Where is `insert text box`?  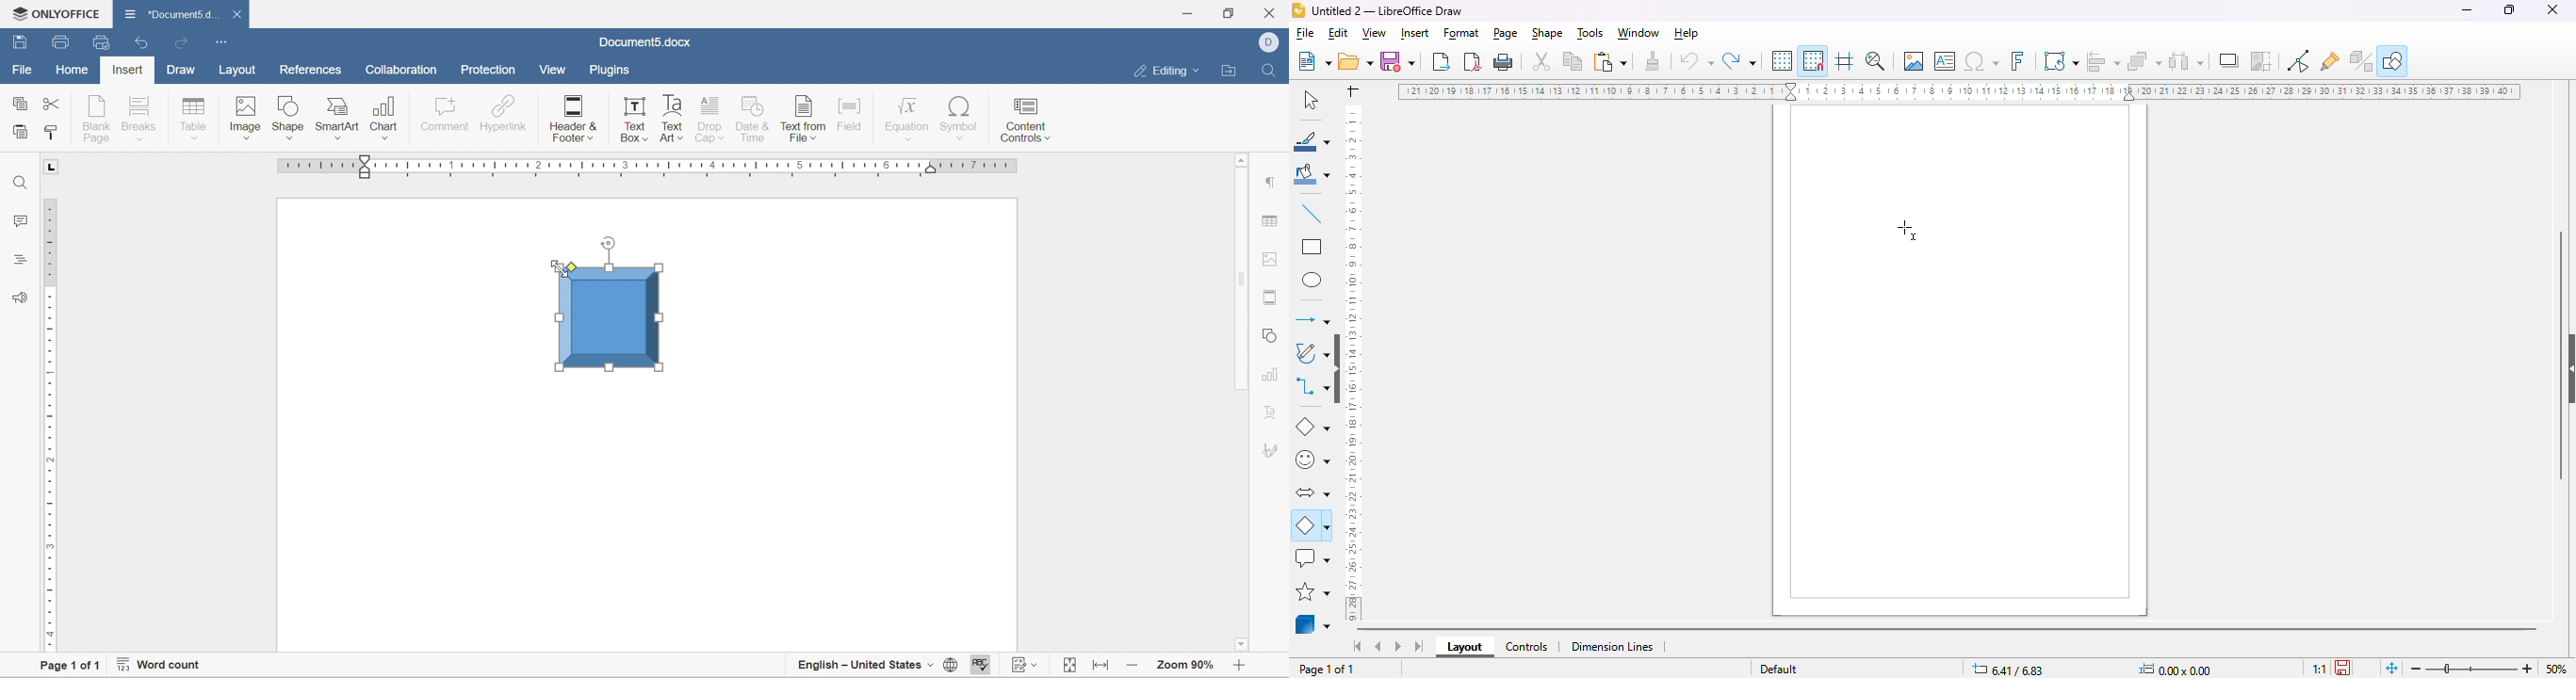 insert text box is located at coordinates (1945, 61).